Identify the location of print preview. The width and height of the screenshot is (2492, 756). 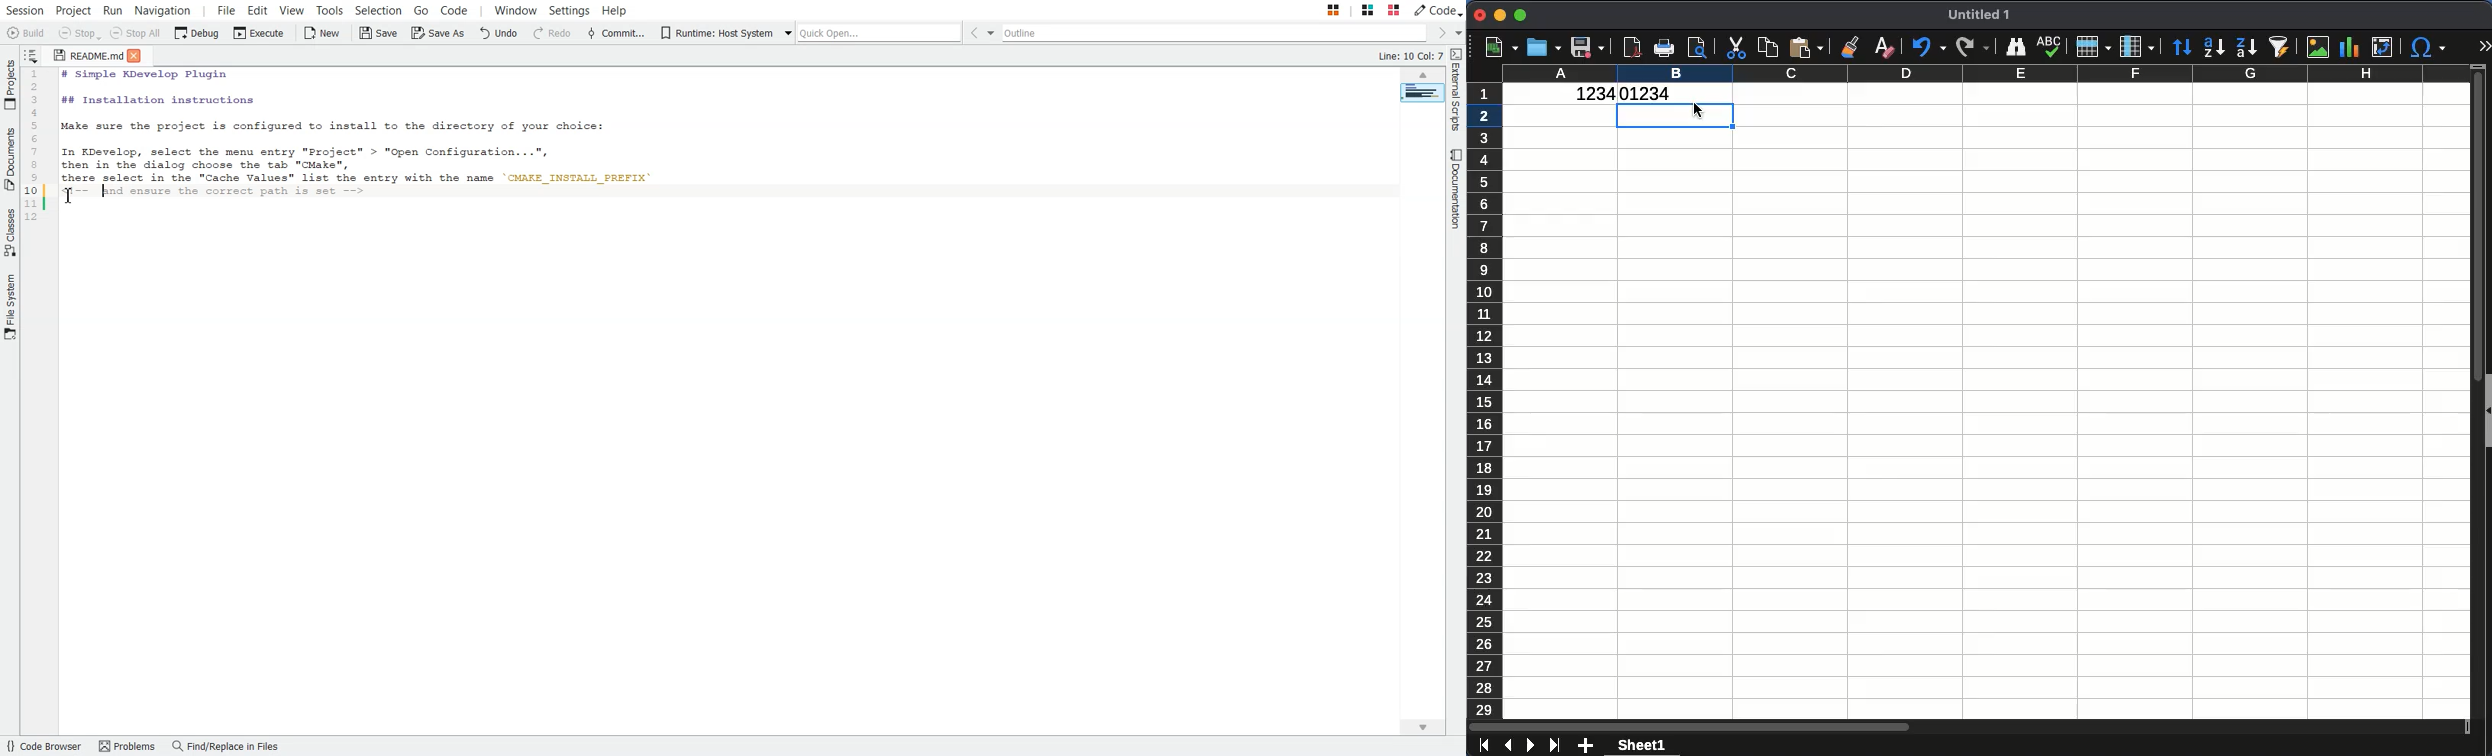
(1699, 48).